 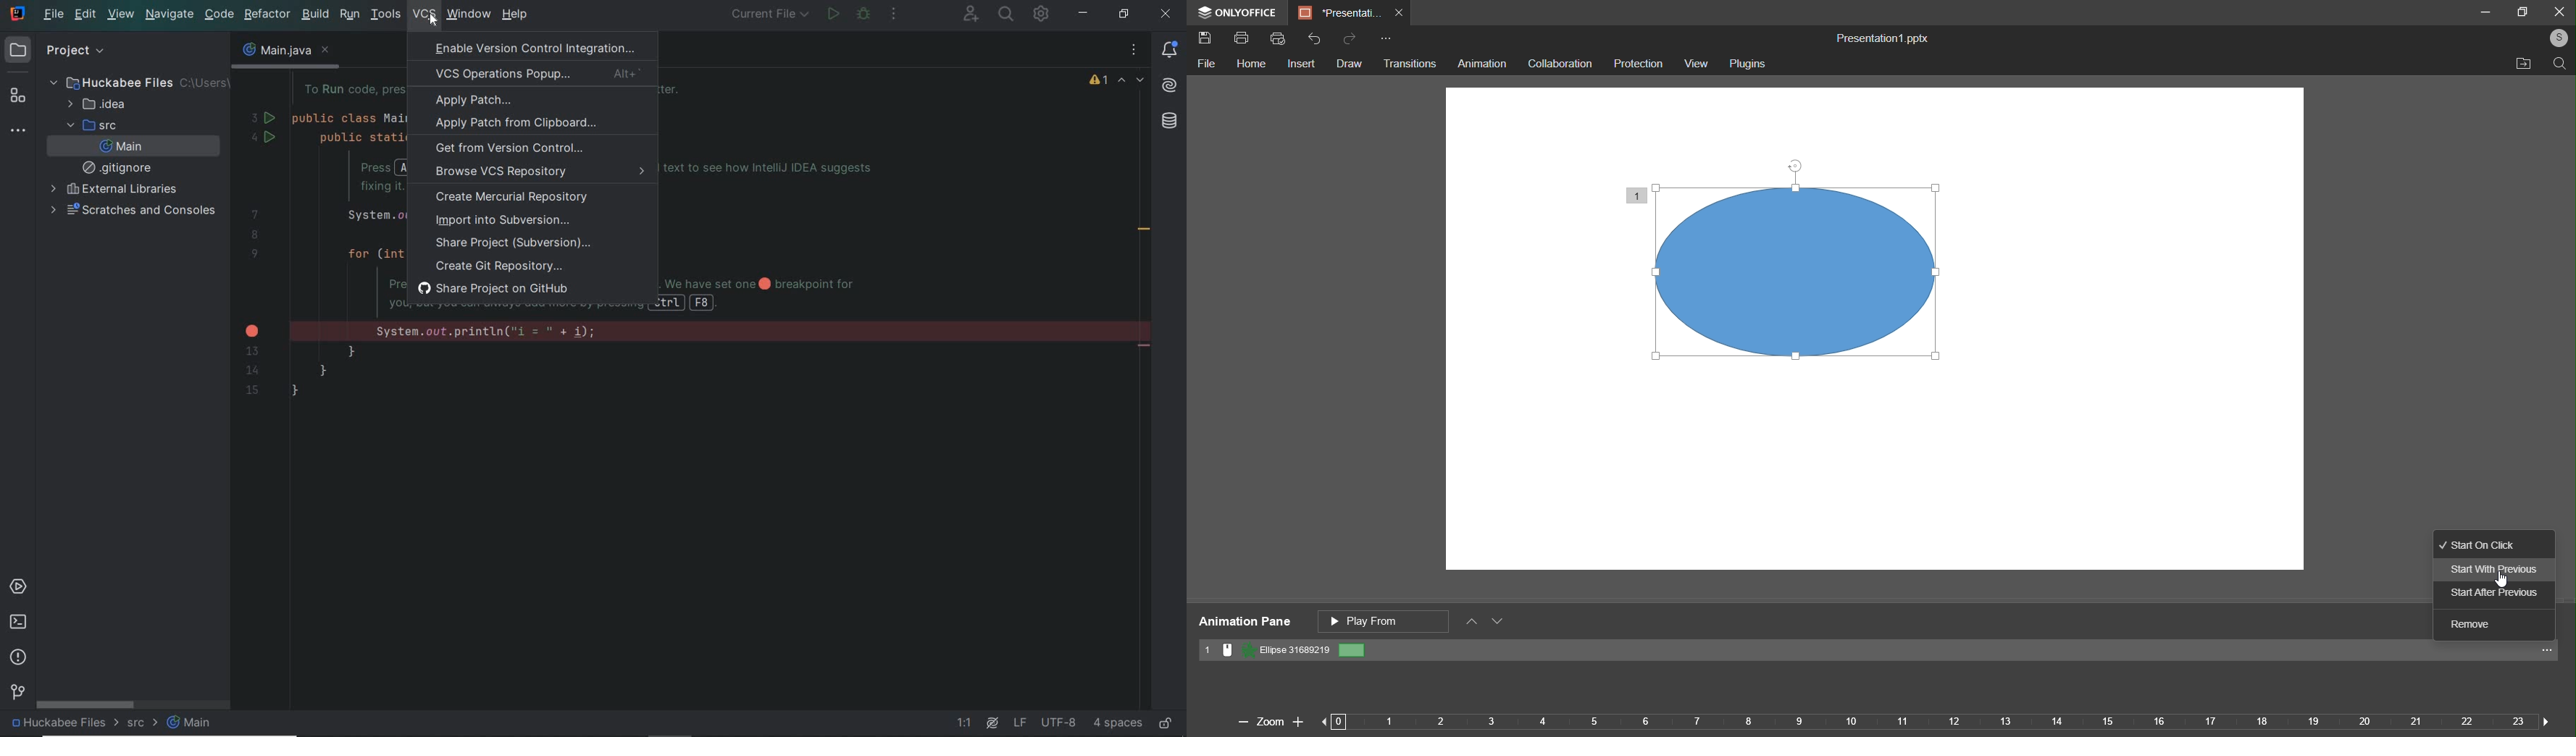 What do you see at coordinates (2549, 653) in the screenshot?
I see `More` at bounding box center [2549, 653].